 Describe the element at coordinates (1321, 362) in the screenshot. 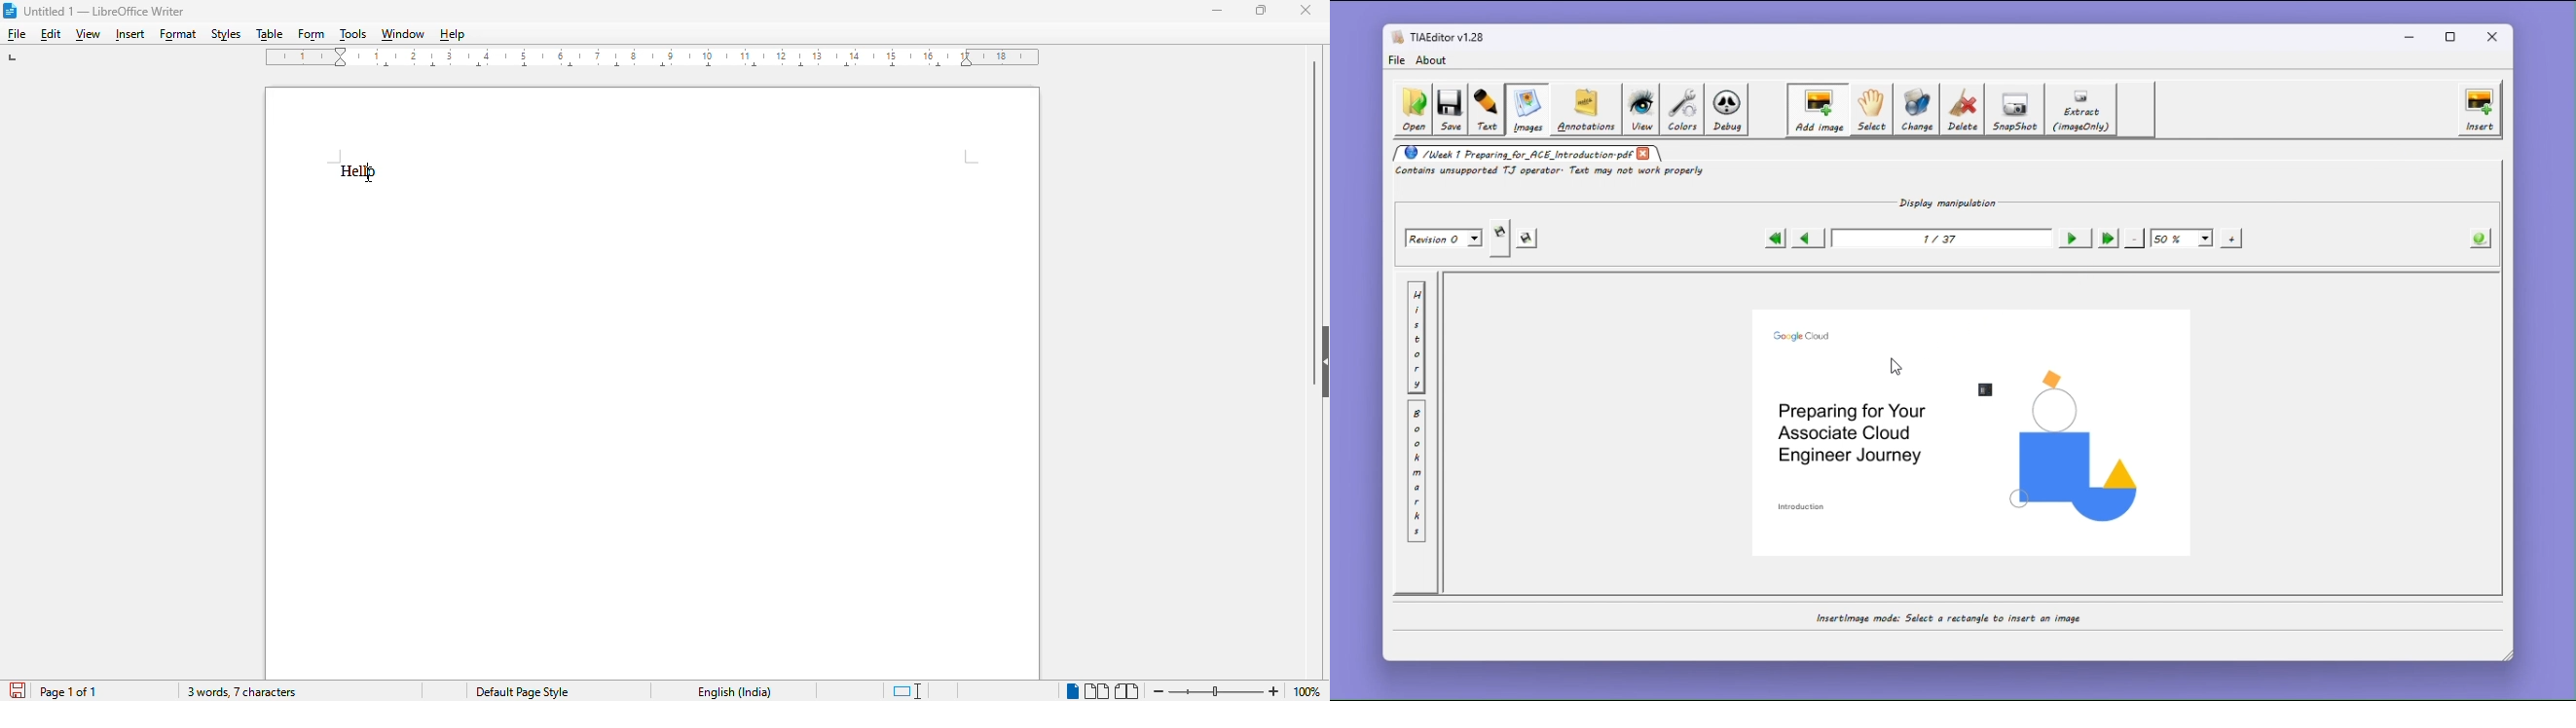

I see `show` at that location.